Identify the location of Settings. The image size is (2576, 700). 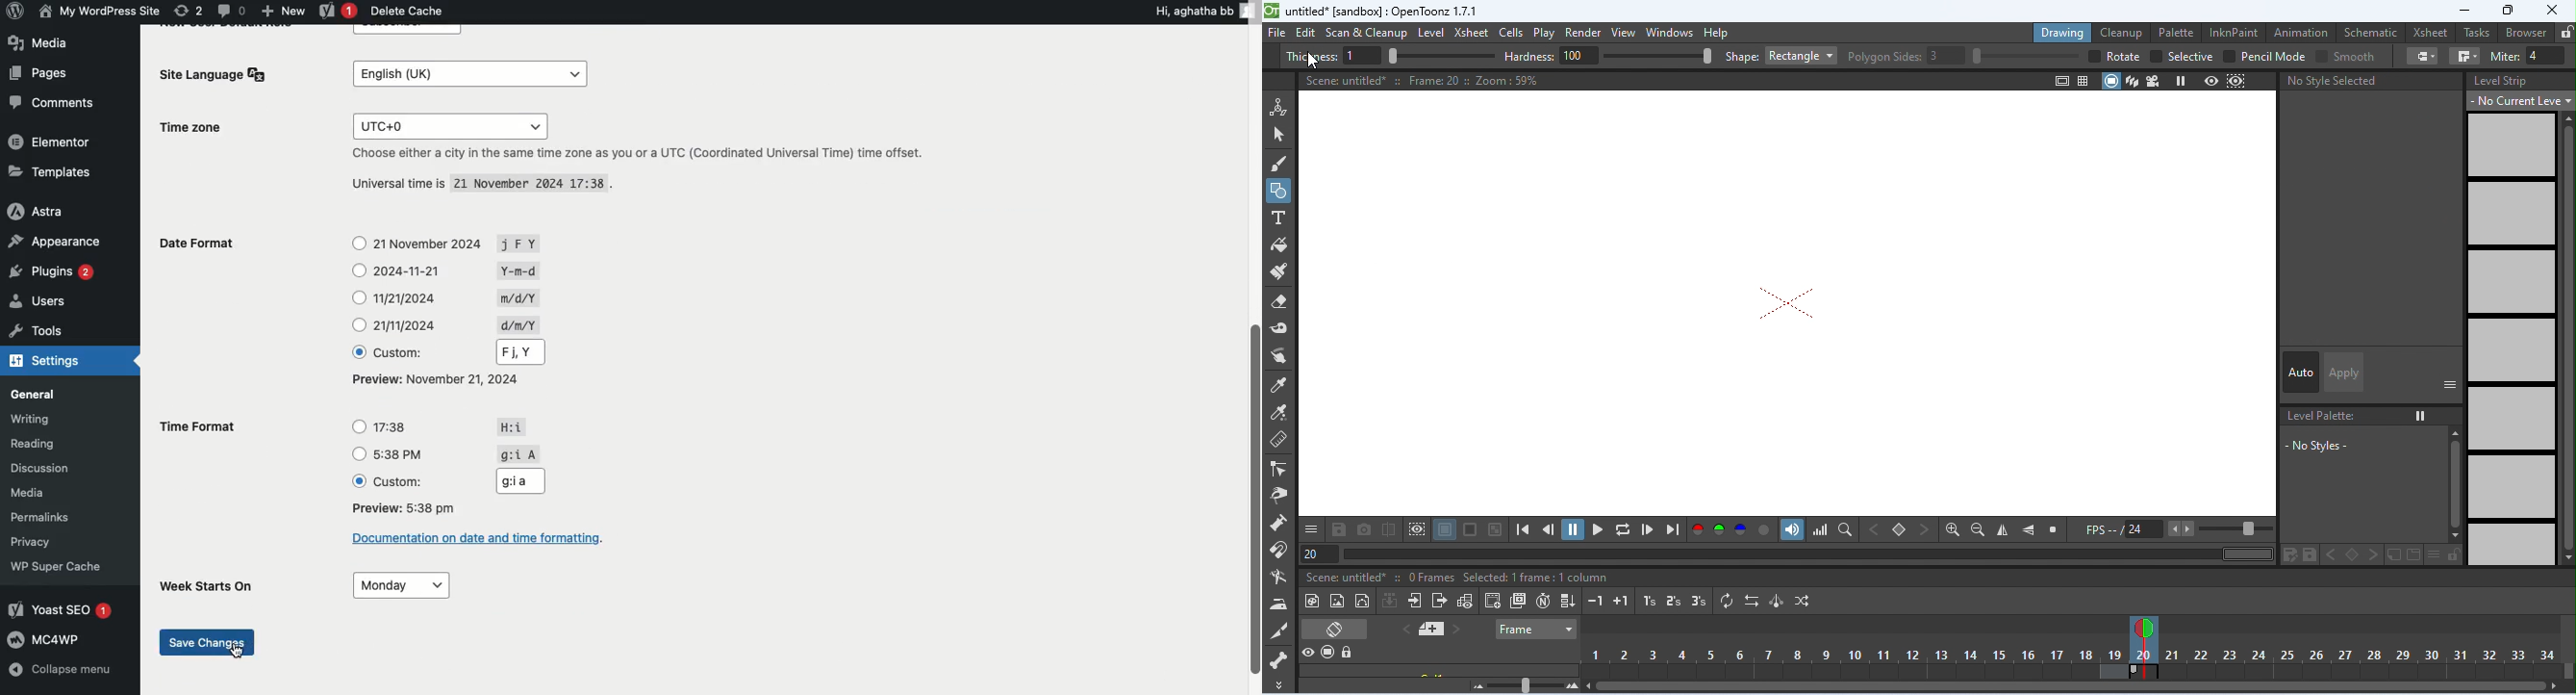
(50, 363).